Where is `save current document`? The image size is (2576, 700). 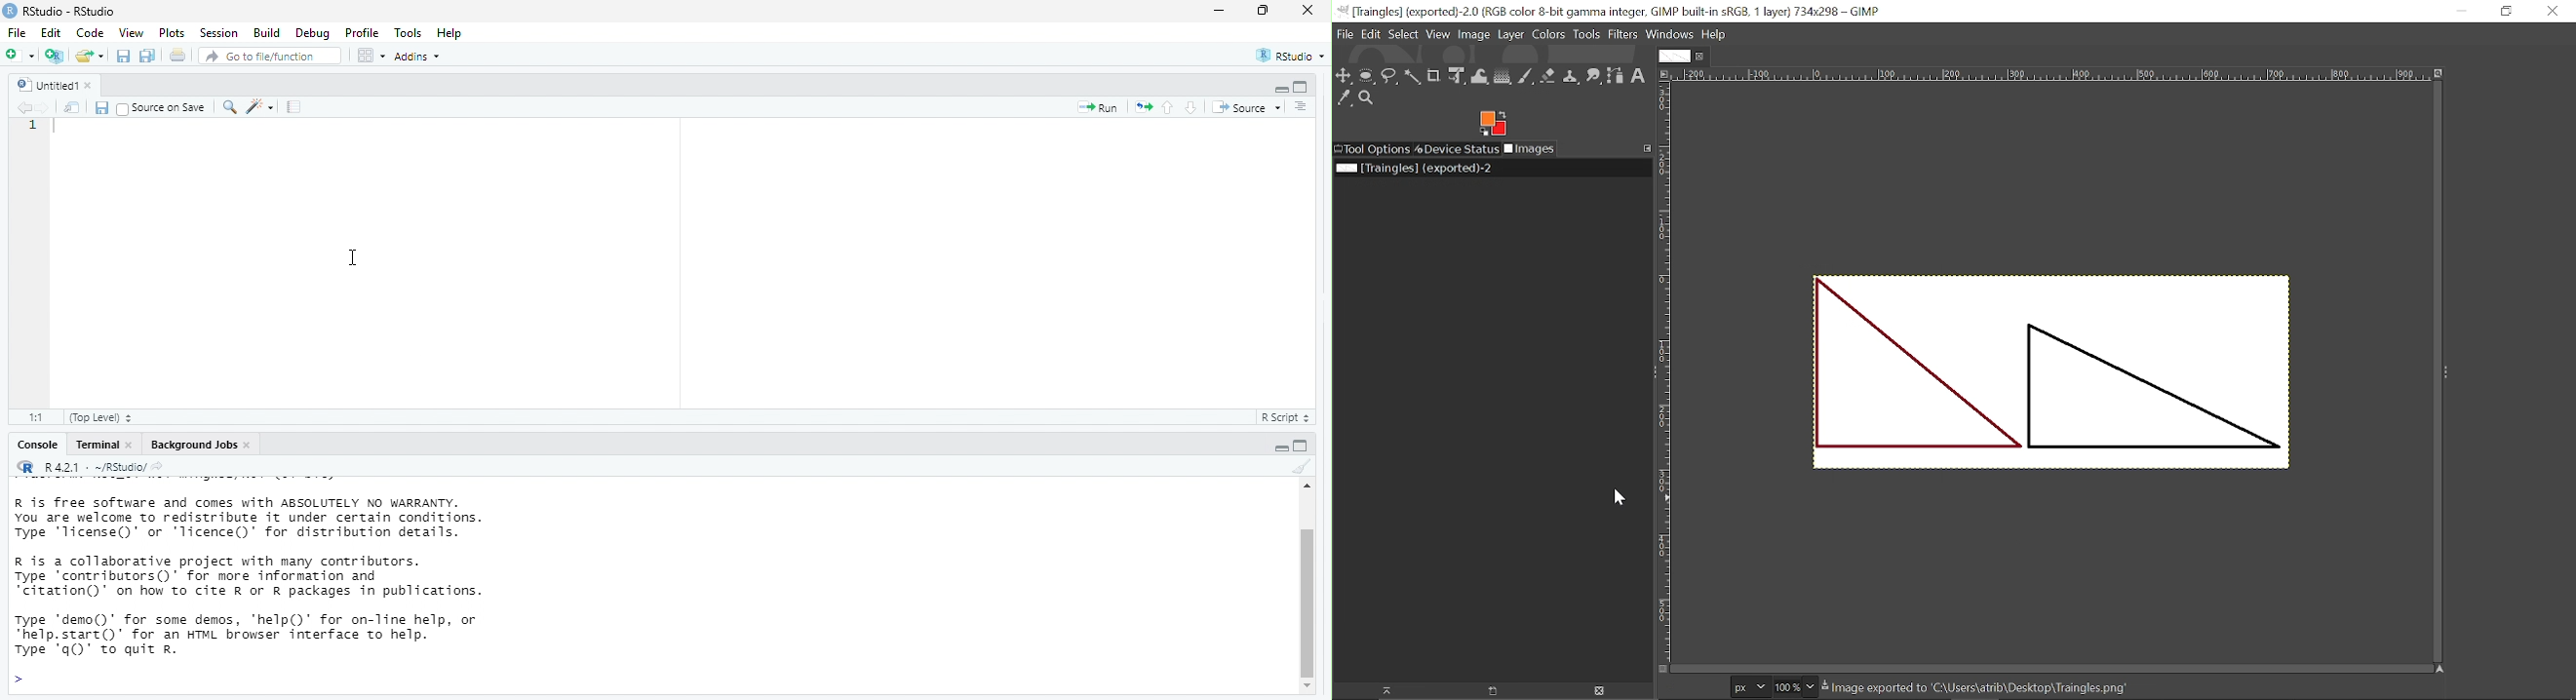
save current document is located at coordinates (98, 106).